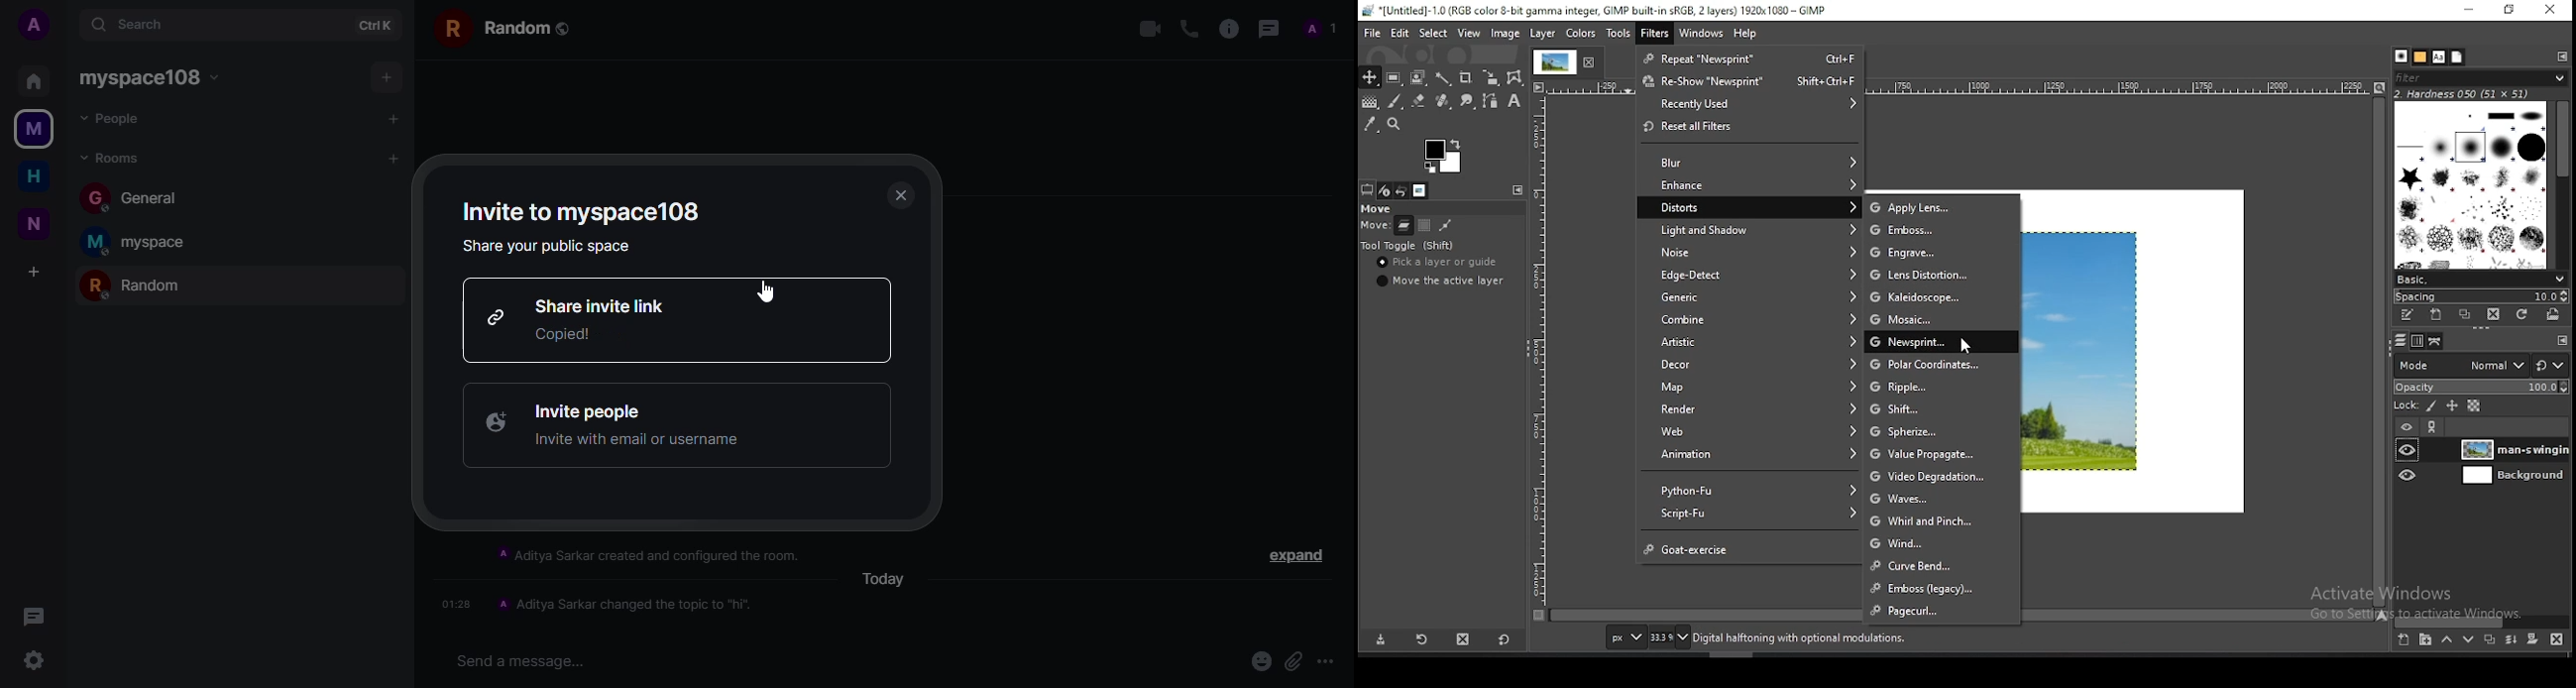 This screenshot has height=700, width=2576. Describe the element at coordinates (1227, 30) in the screenshot. I see `info` at that location.